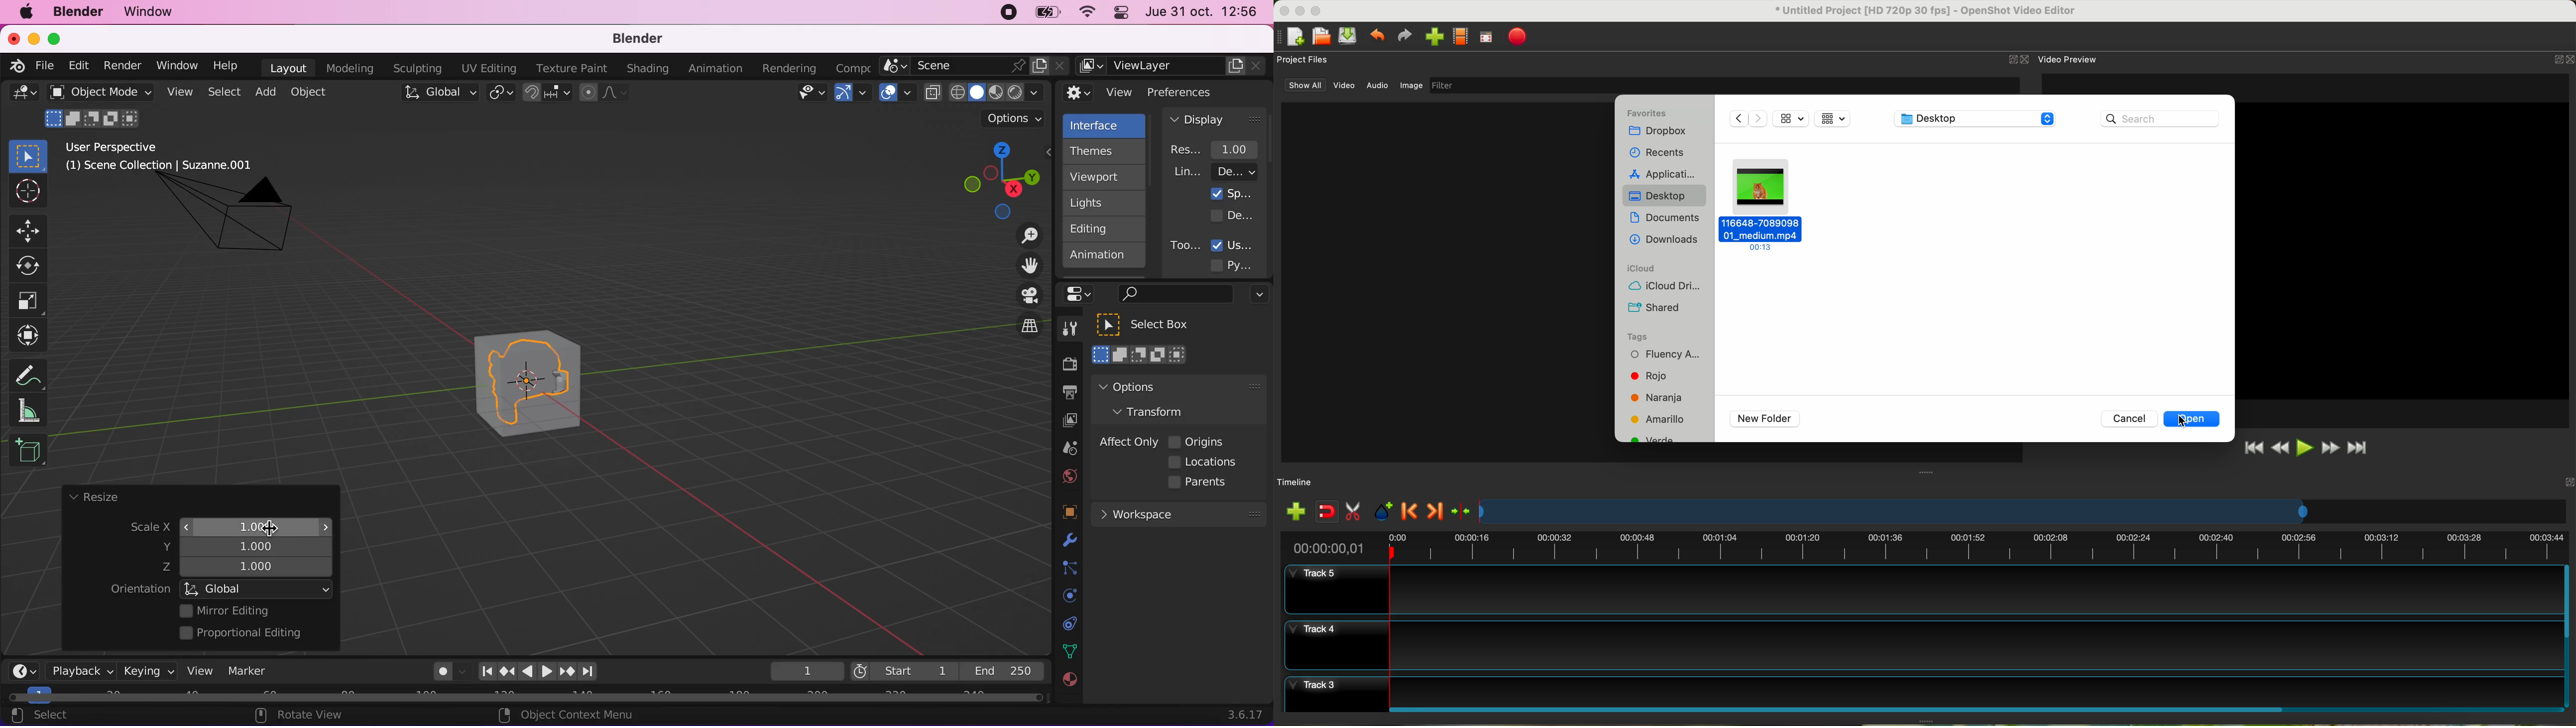  I want to click on scale, so click(141, 528).